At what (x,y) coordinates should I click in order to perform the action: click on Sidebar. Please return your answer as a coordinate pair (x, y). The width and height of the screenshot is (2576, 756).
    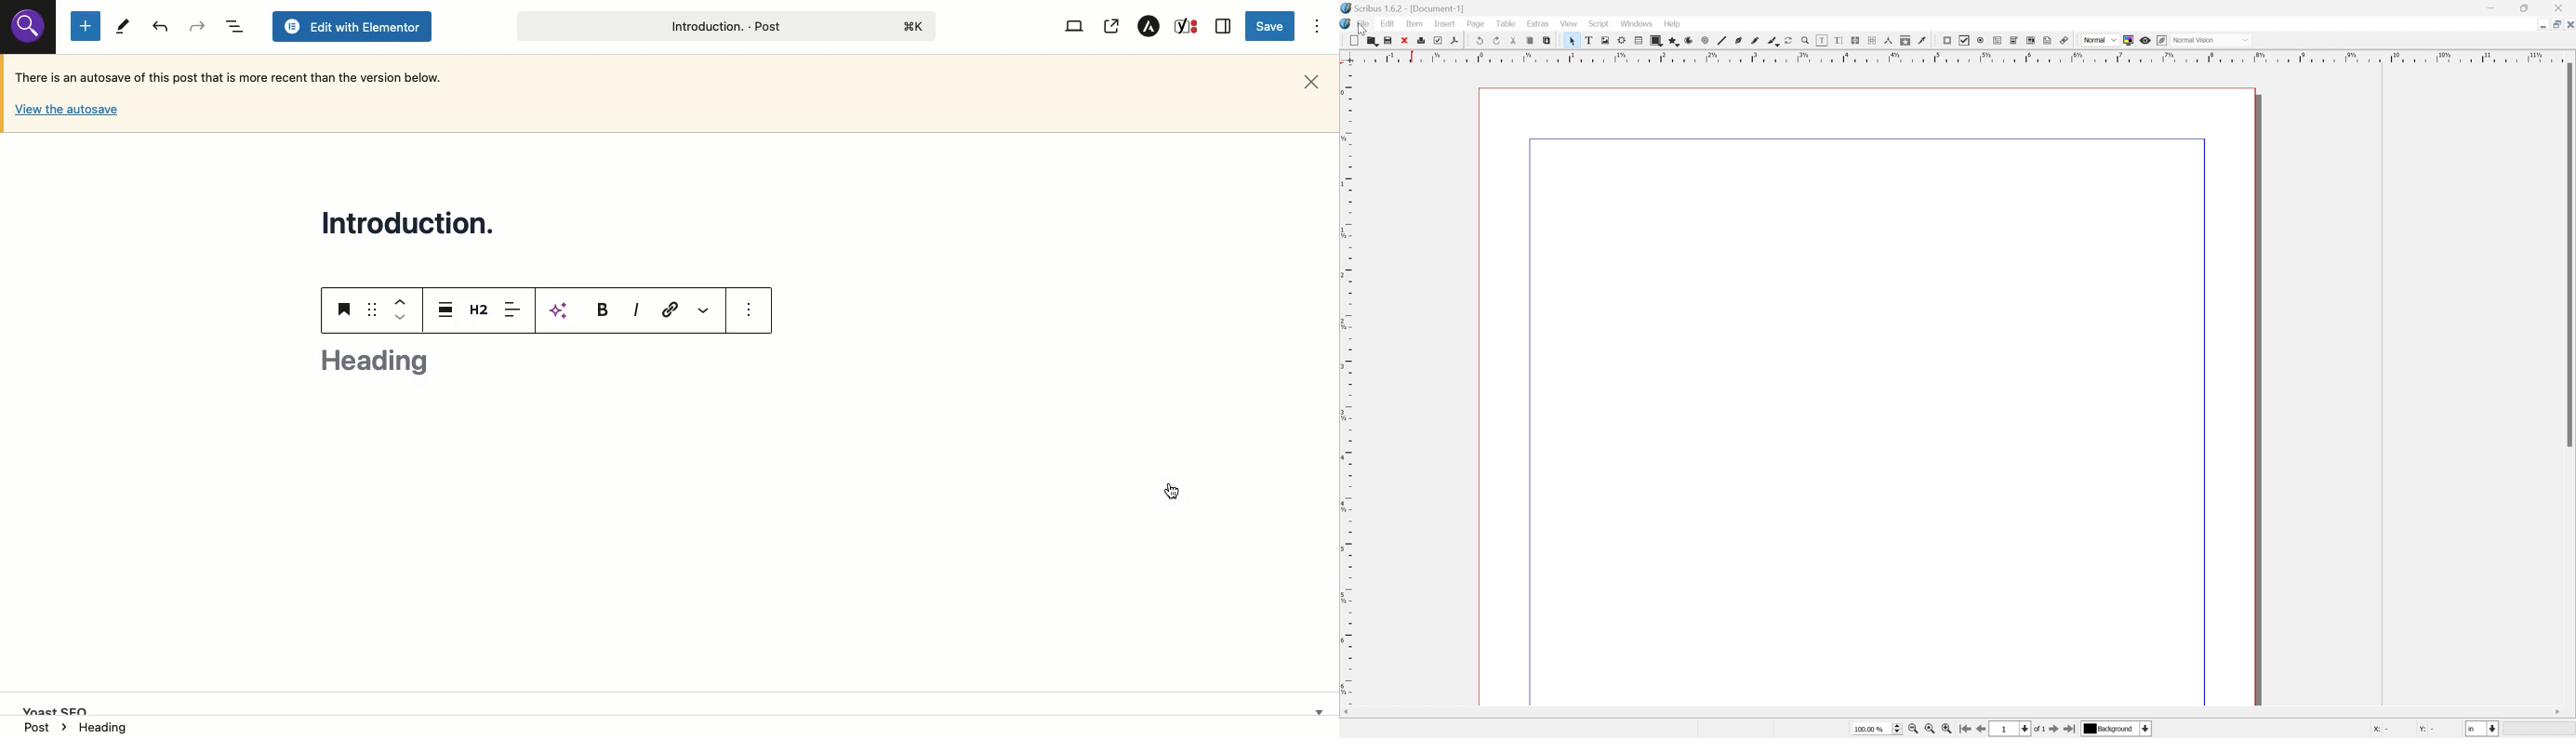
    Looking at the image, I should click on (1224, 26).